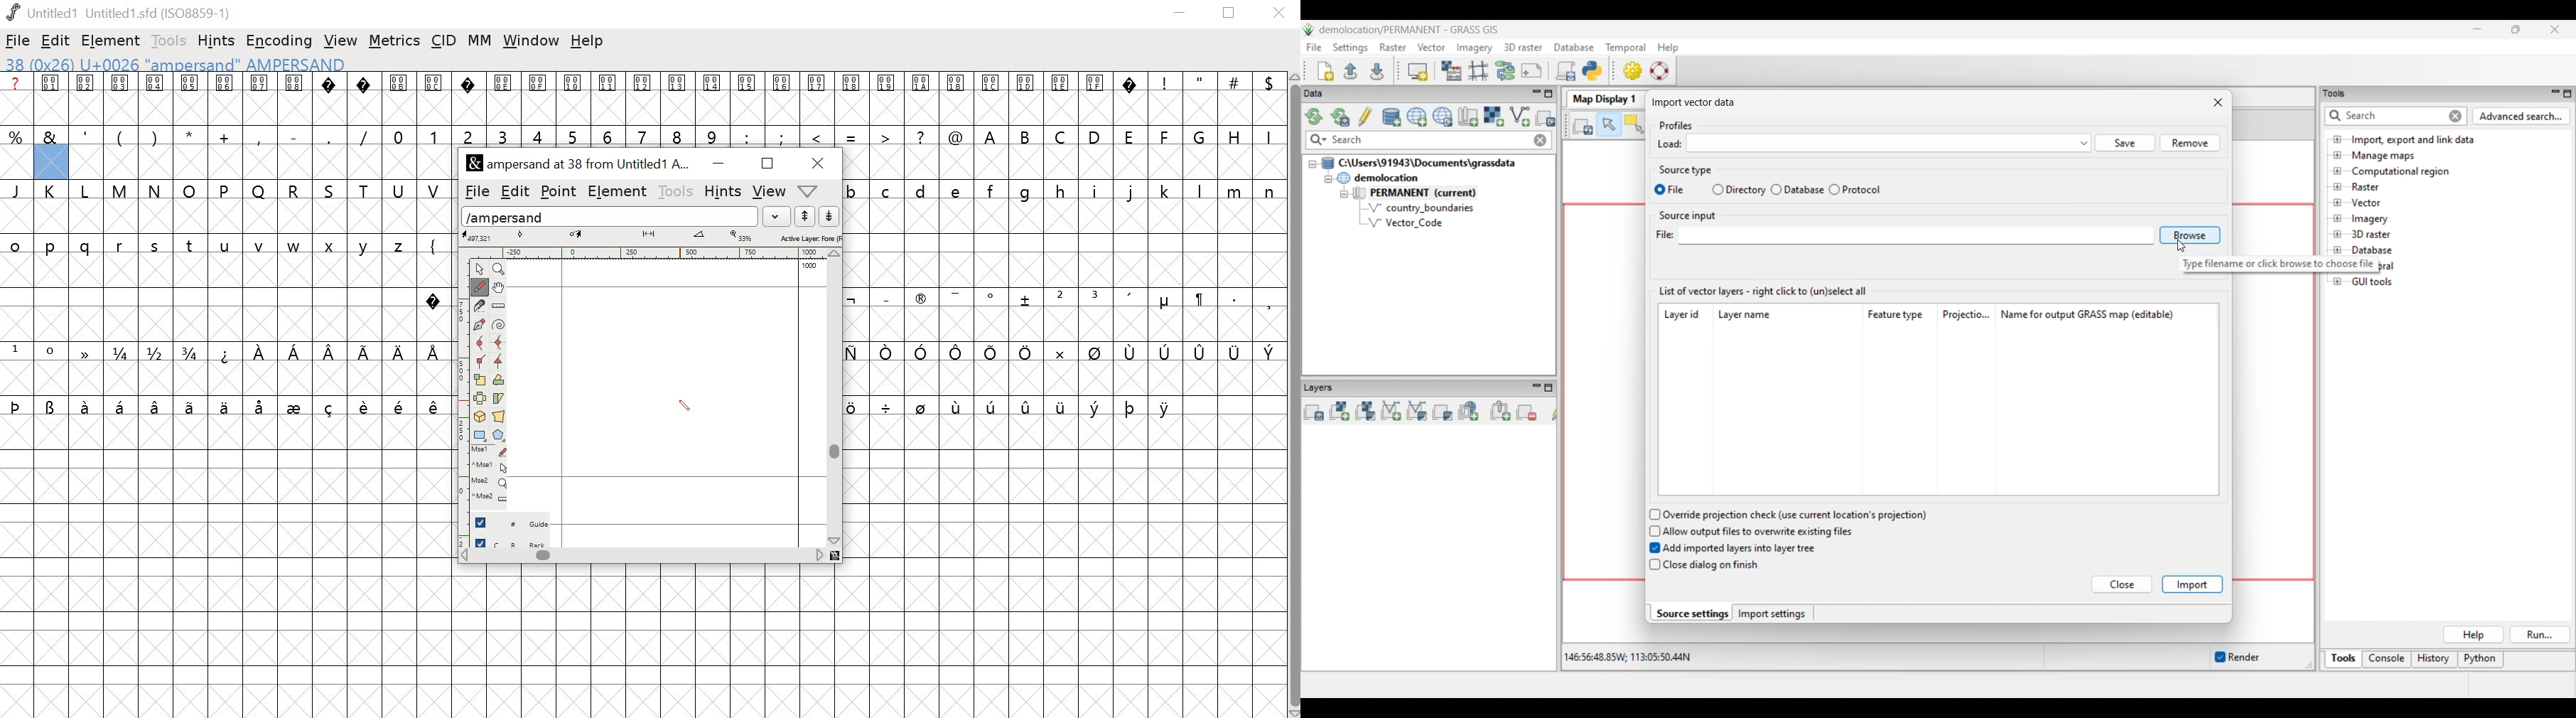 This screenshot has width=2576, height=728. I want to click on 0, so click(53, 353).